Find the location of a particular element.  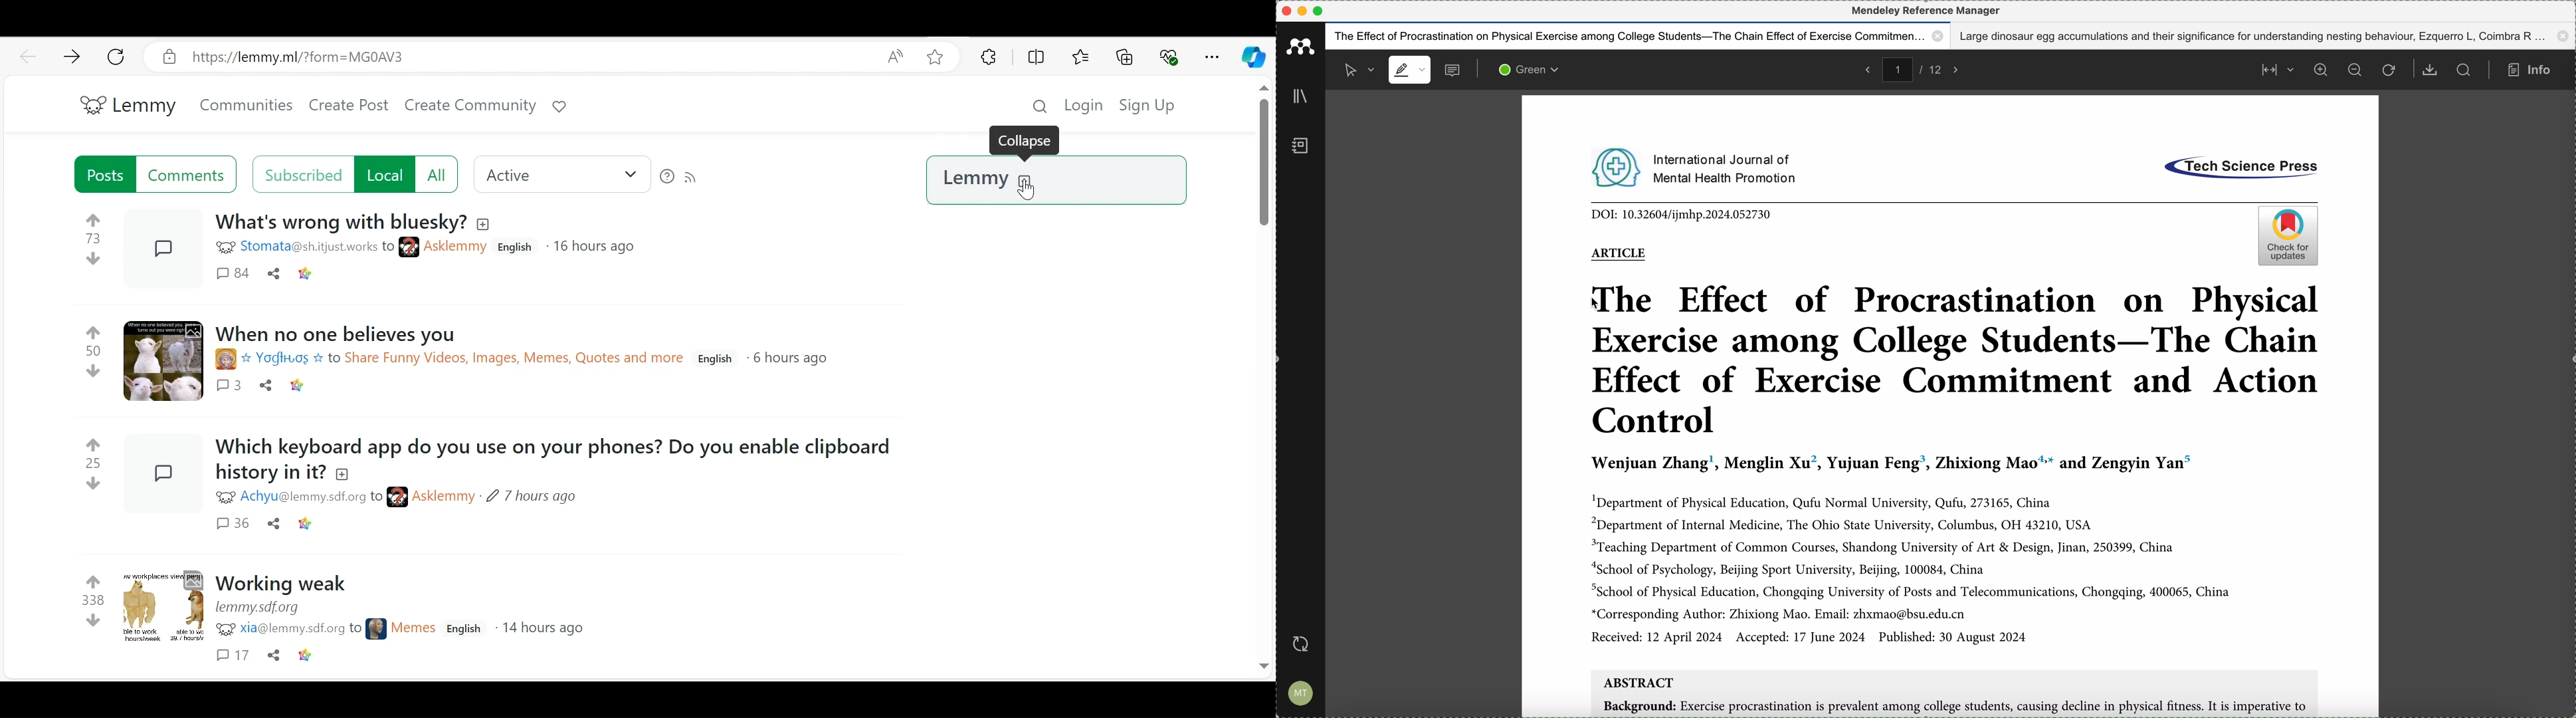

icon is located at coordinates (221, 497).